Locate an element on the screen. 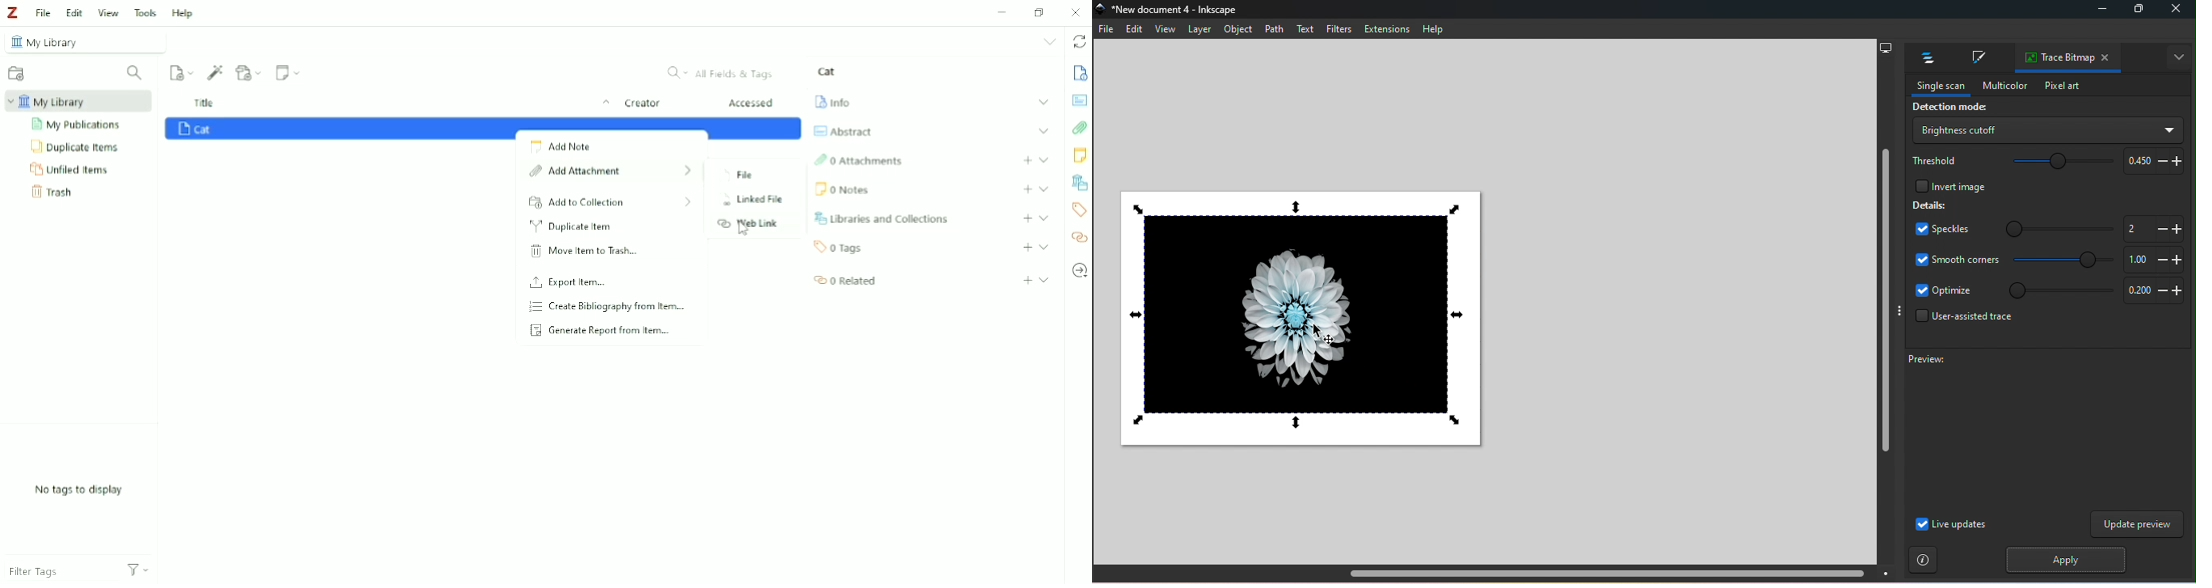 This screenshot has height=588, width=2212. File is located at coordinates (42, 12).